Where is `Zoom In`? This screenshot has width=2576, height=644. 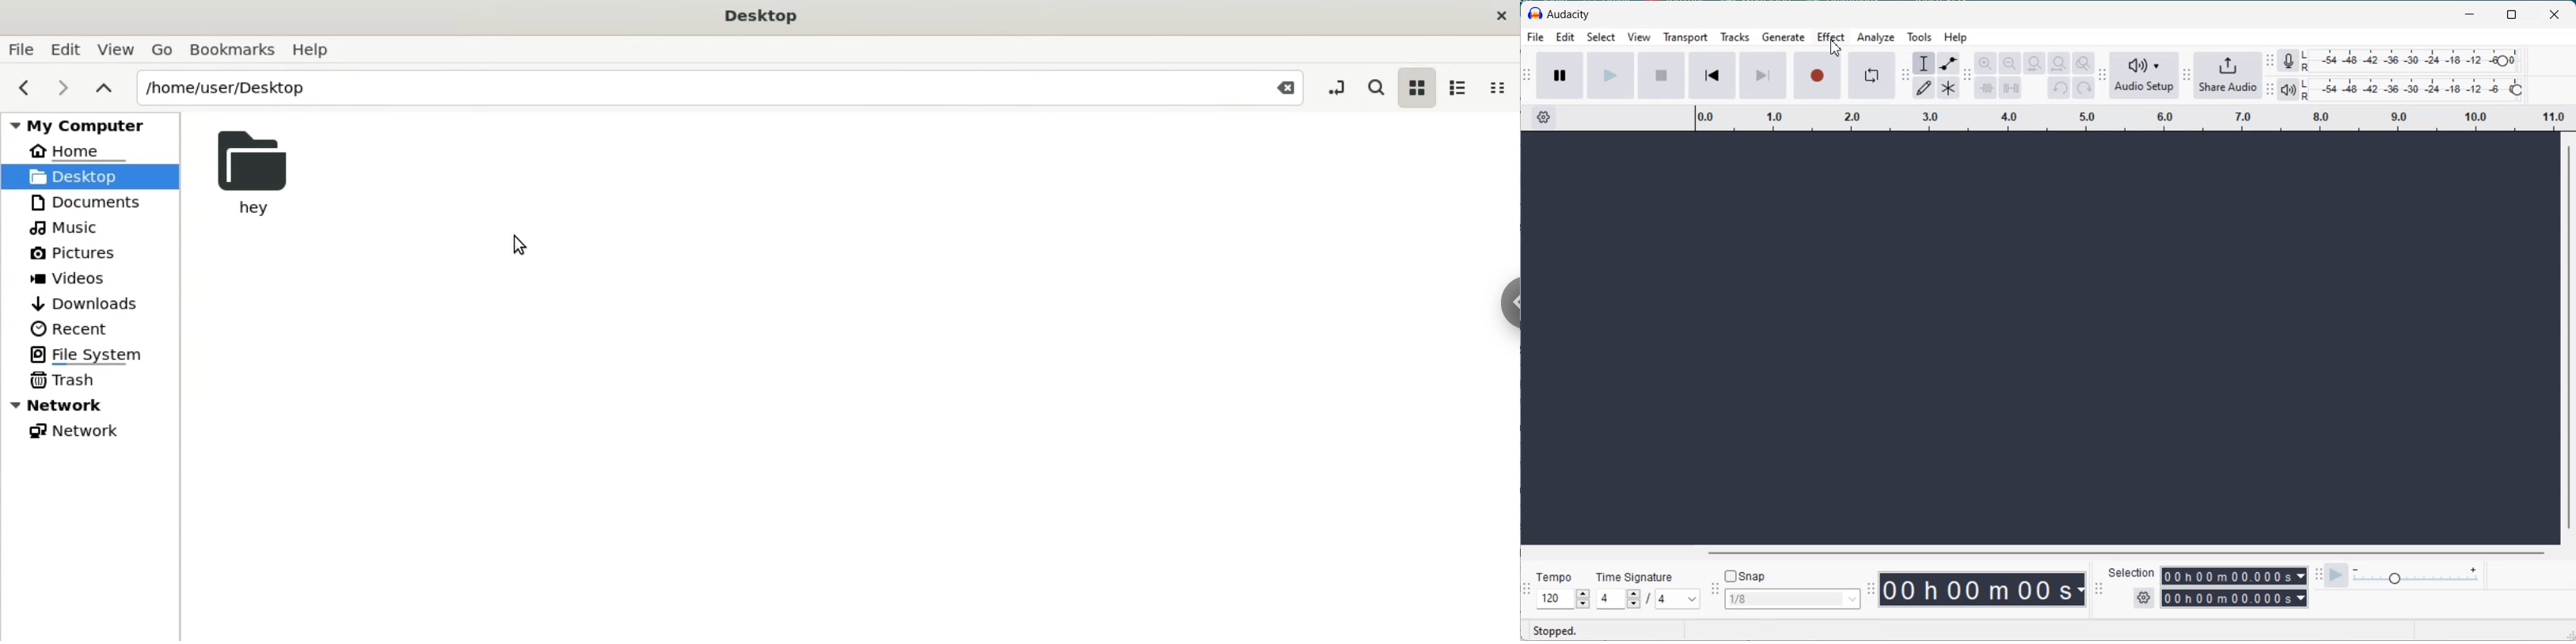 Zoom In is located at coordinates (1985, 63).